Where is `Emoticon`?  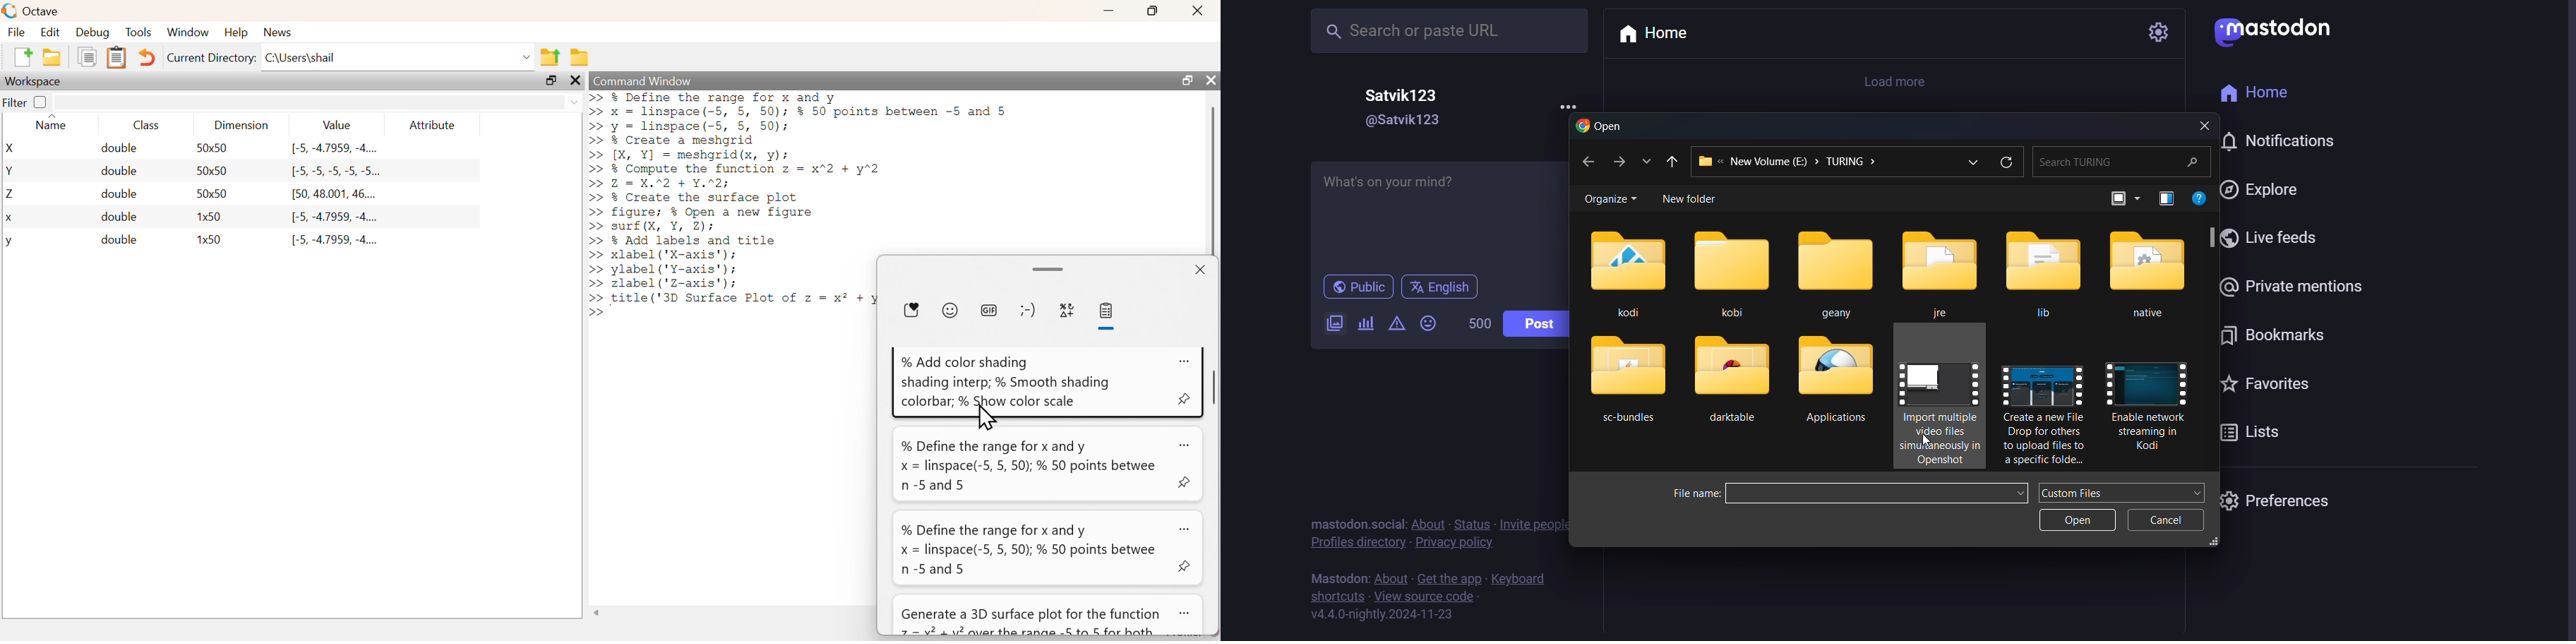
Emoticon is located at coordinates (1029, 310).